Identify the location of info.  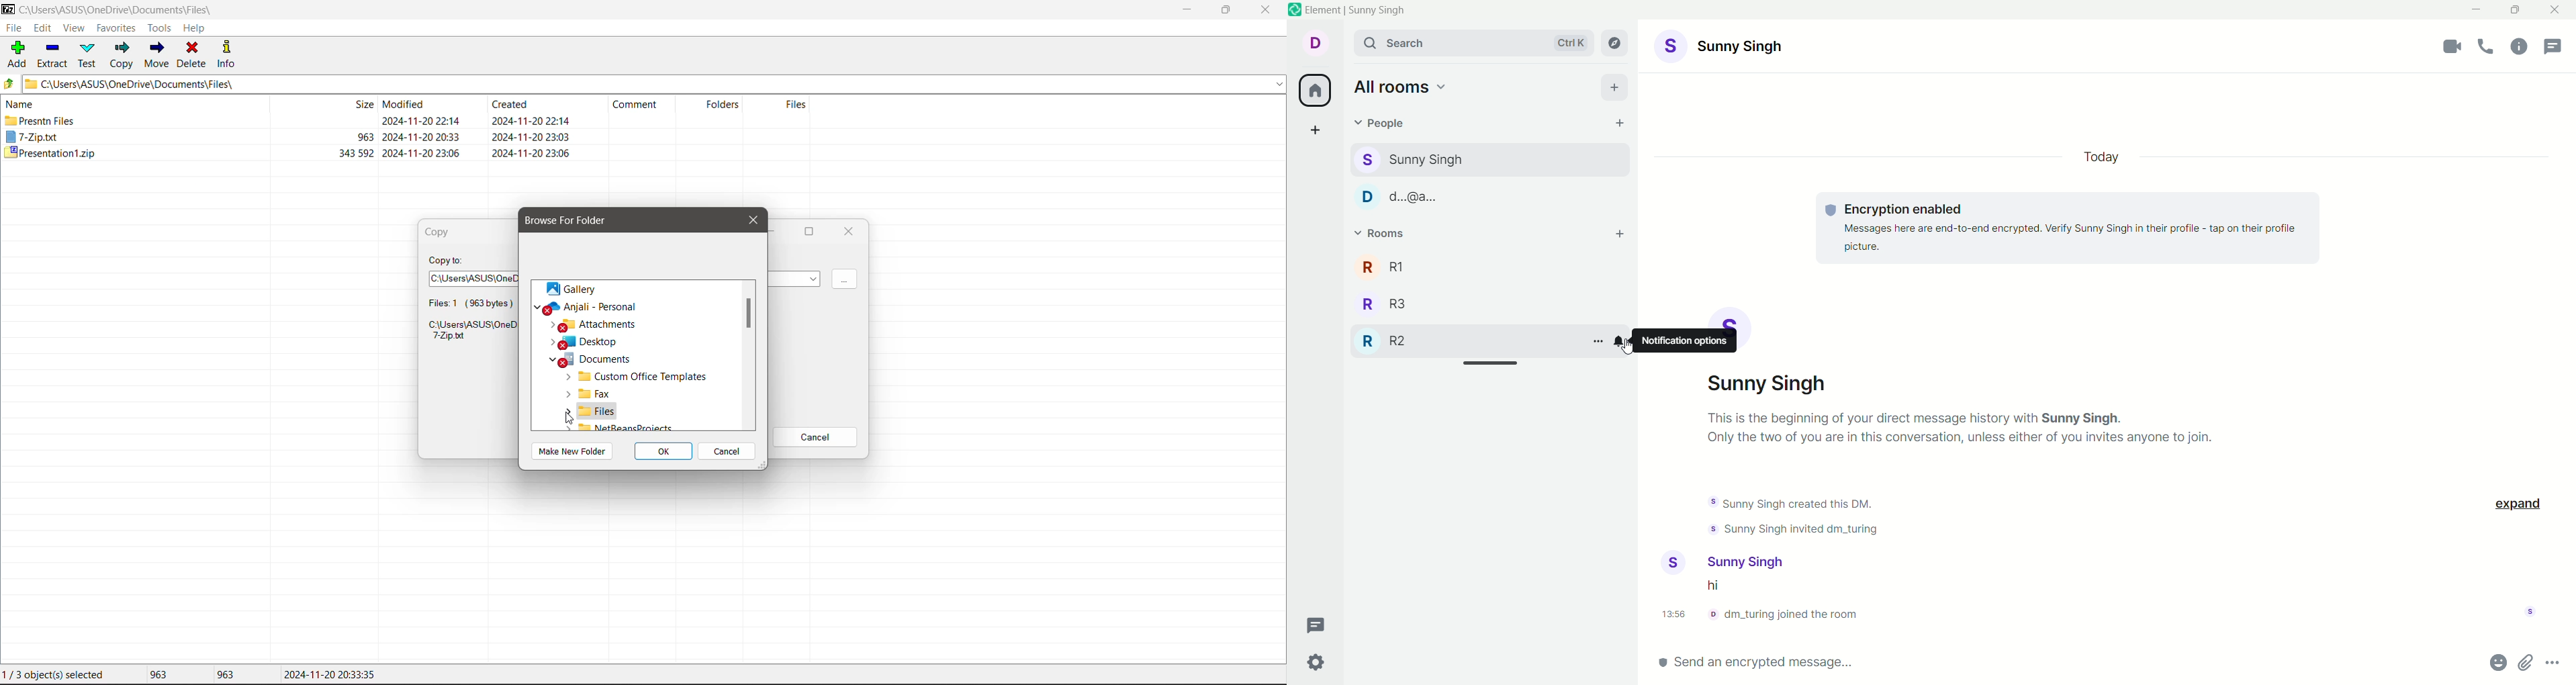
(1789, 614).